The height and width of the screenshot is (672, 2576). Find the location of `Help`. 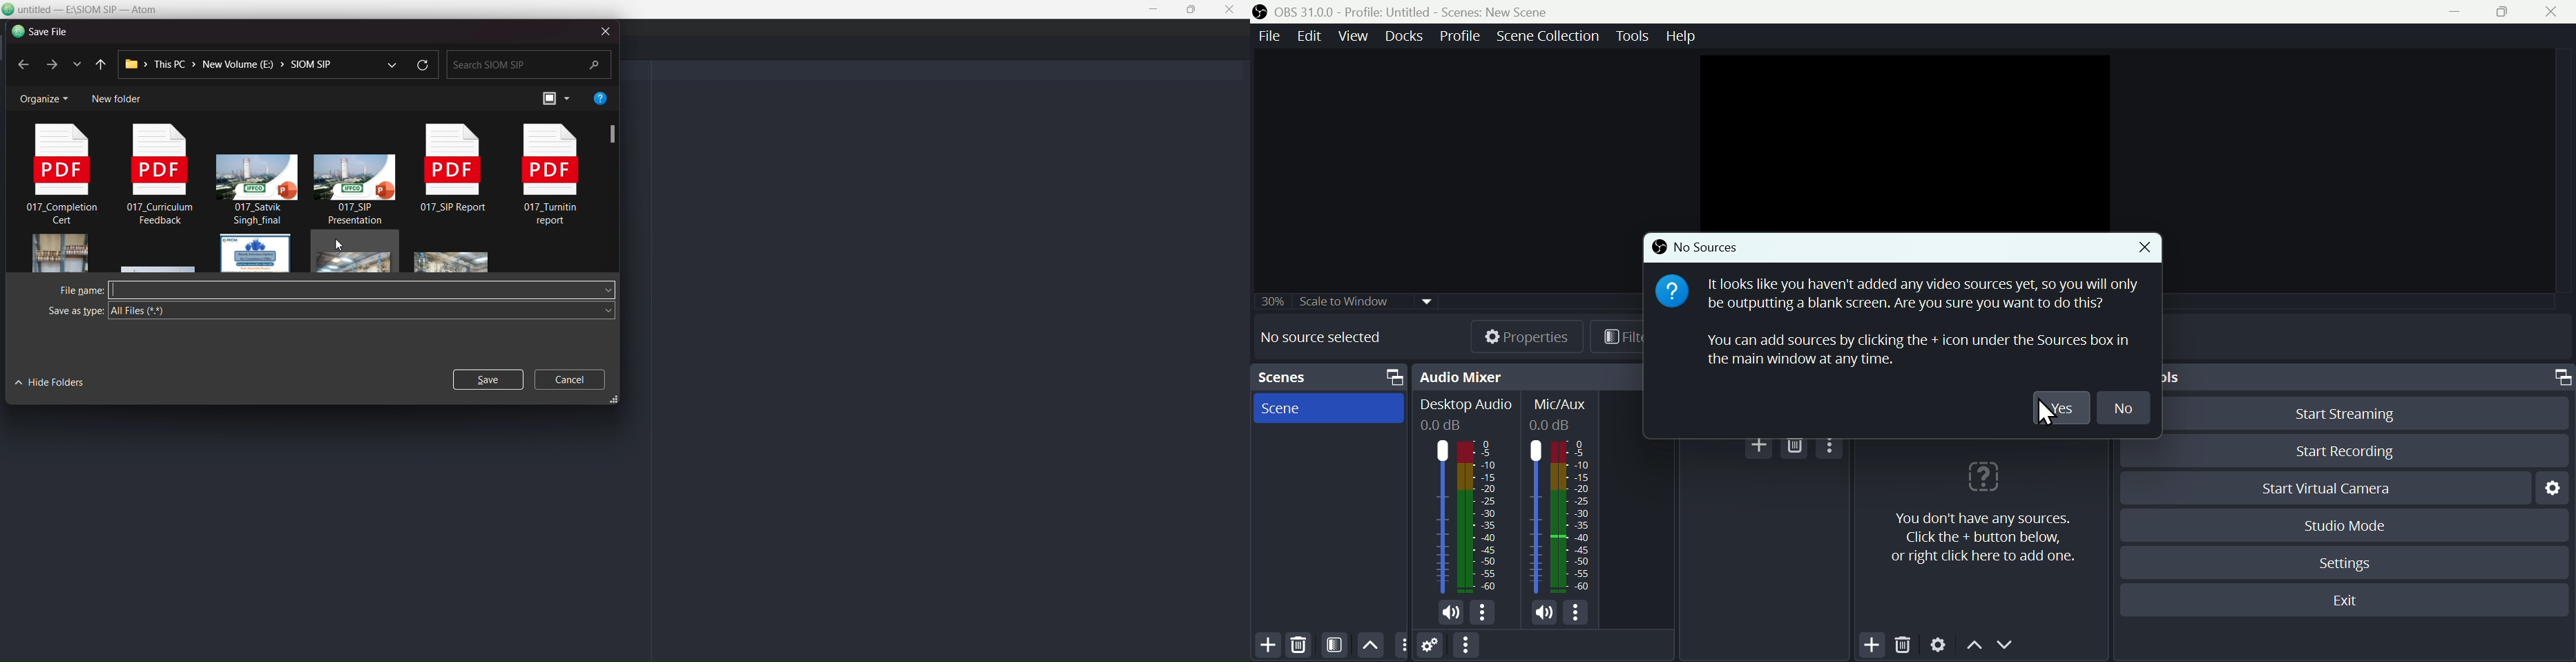

Help is located at coordinates (1678, 39).